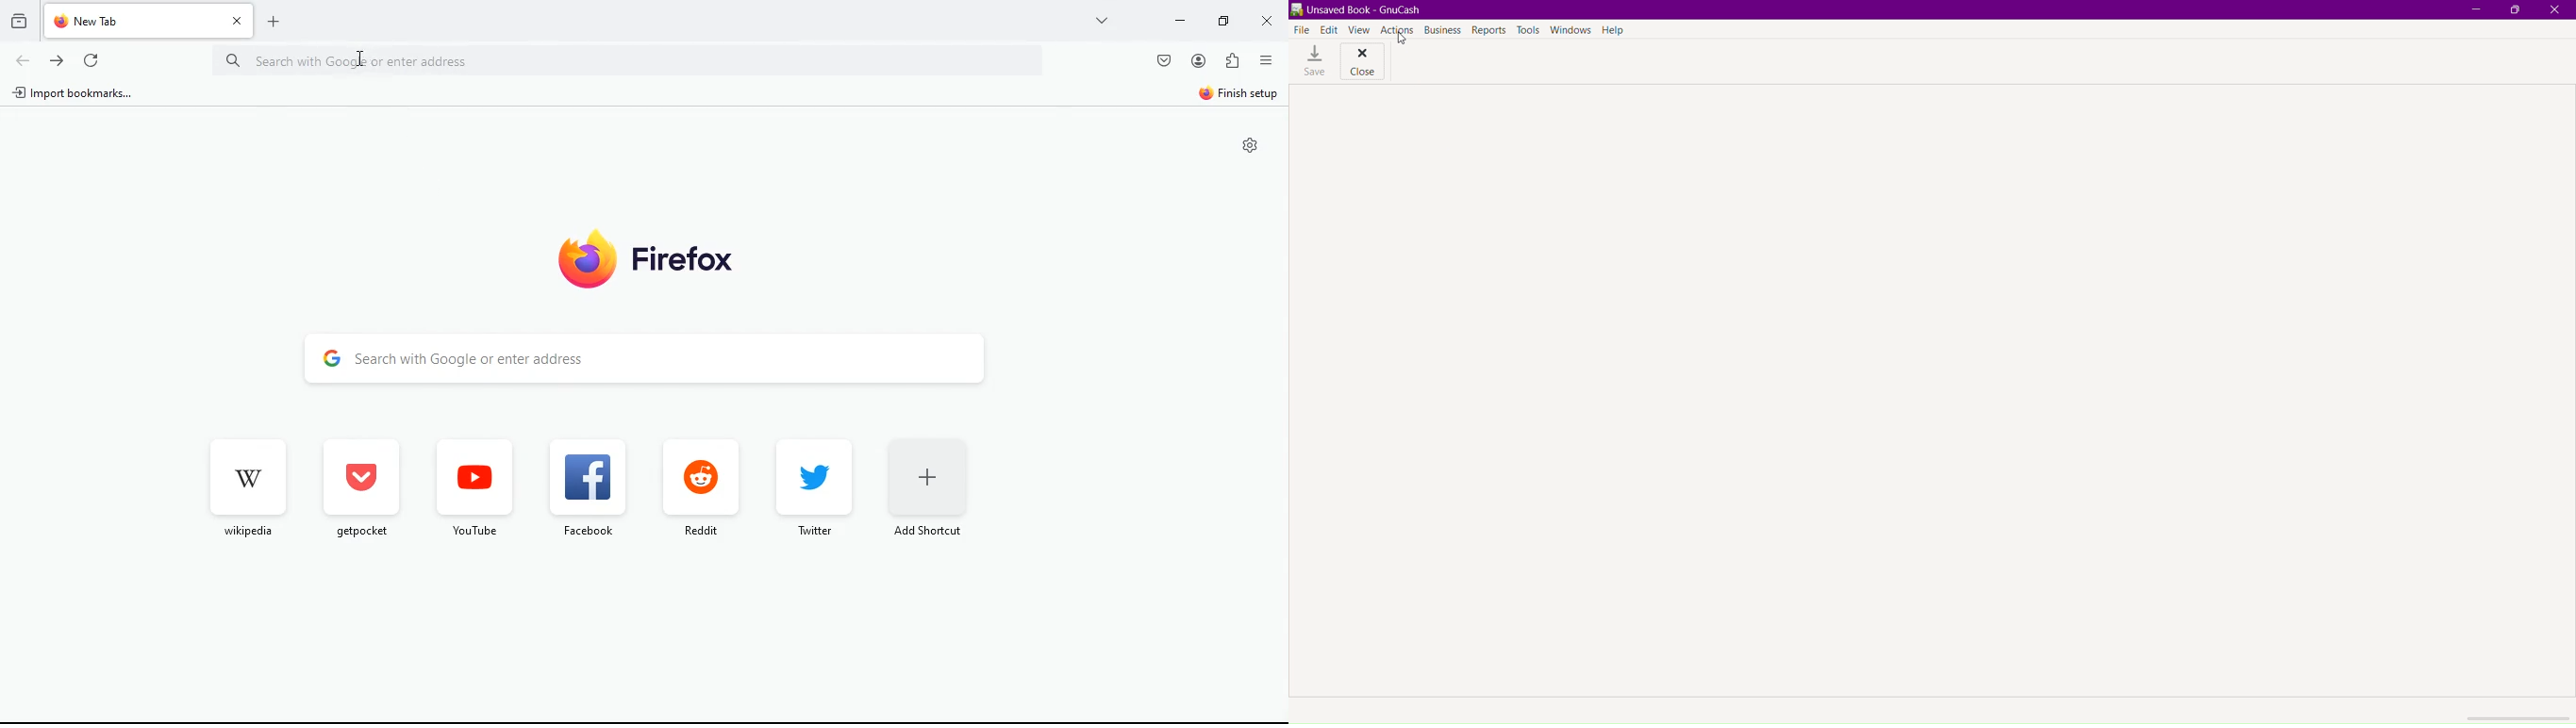 The width and height of the screenshot is (2576, 728). Describe the element at coordinates (22, 60) in the screenshot. I see `back` at that location.